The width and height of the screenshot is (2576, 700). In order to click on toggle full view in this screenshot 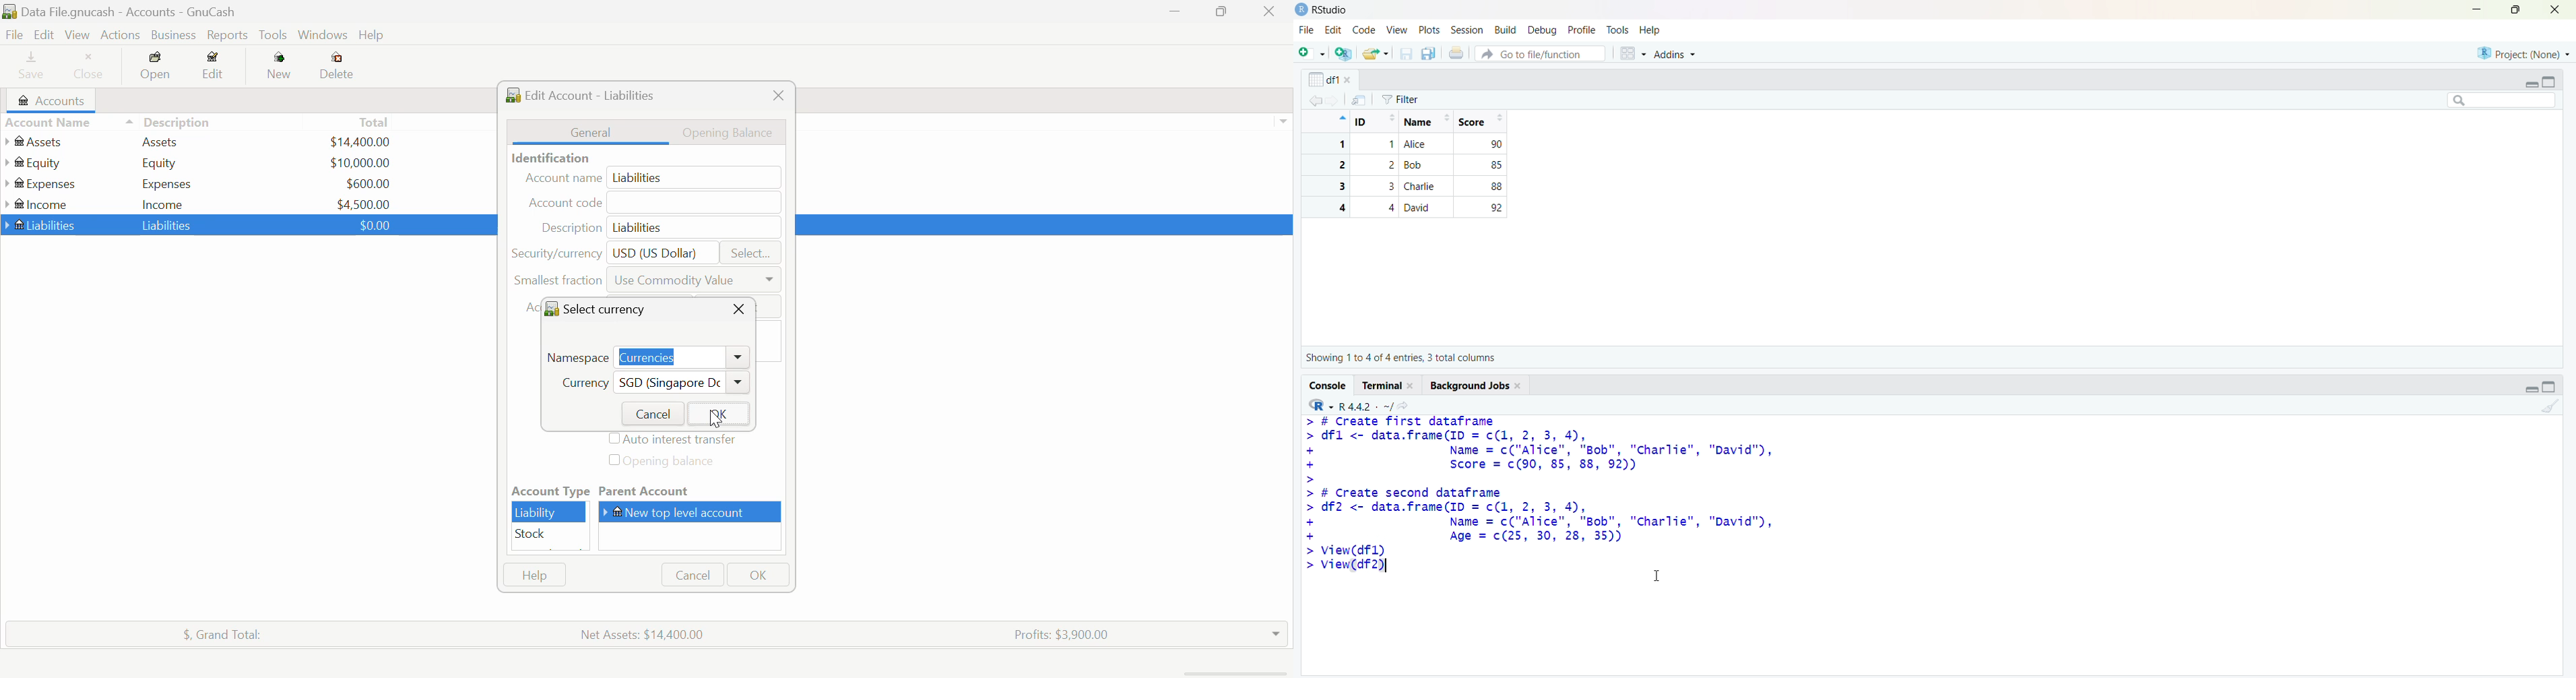, I will do `click(2549, 82)`.